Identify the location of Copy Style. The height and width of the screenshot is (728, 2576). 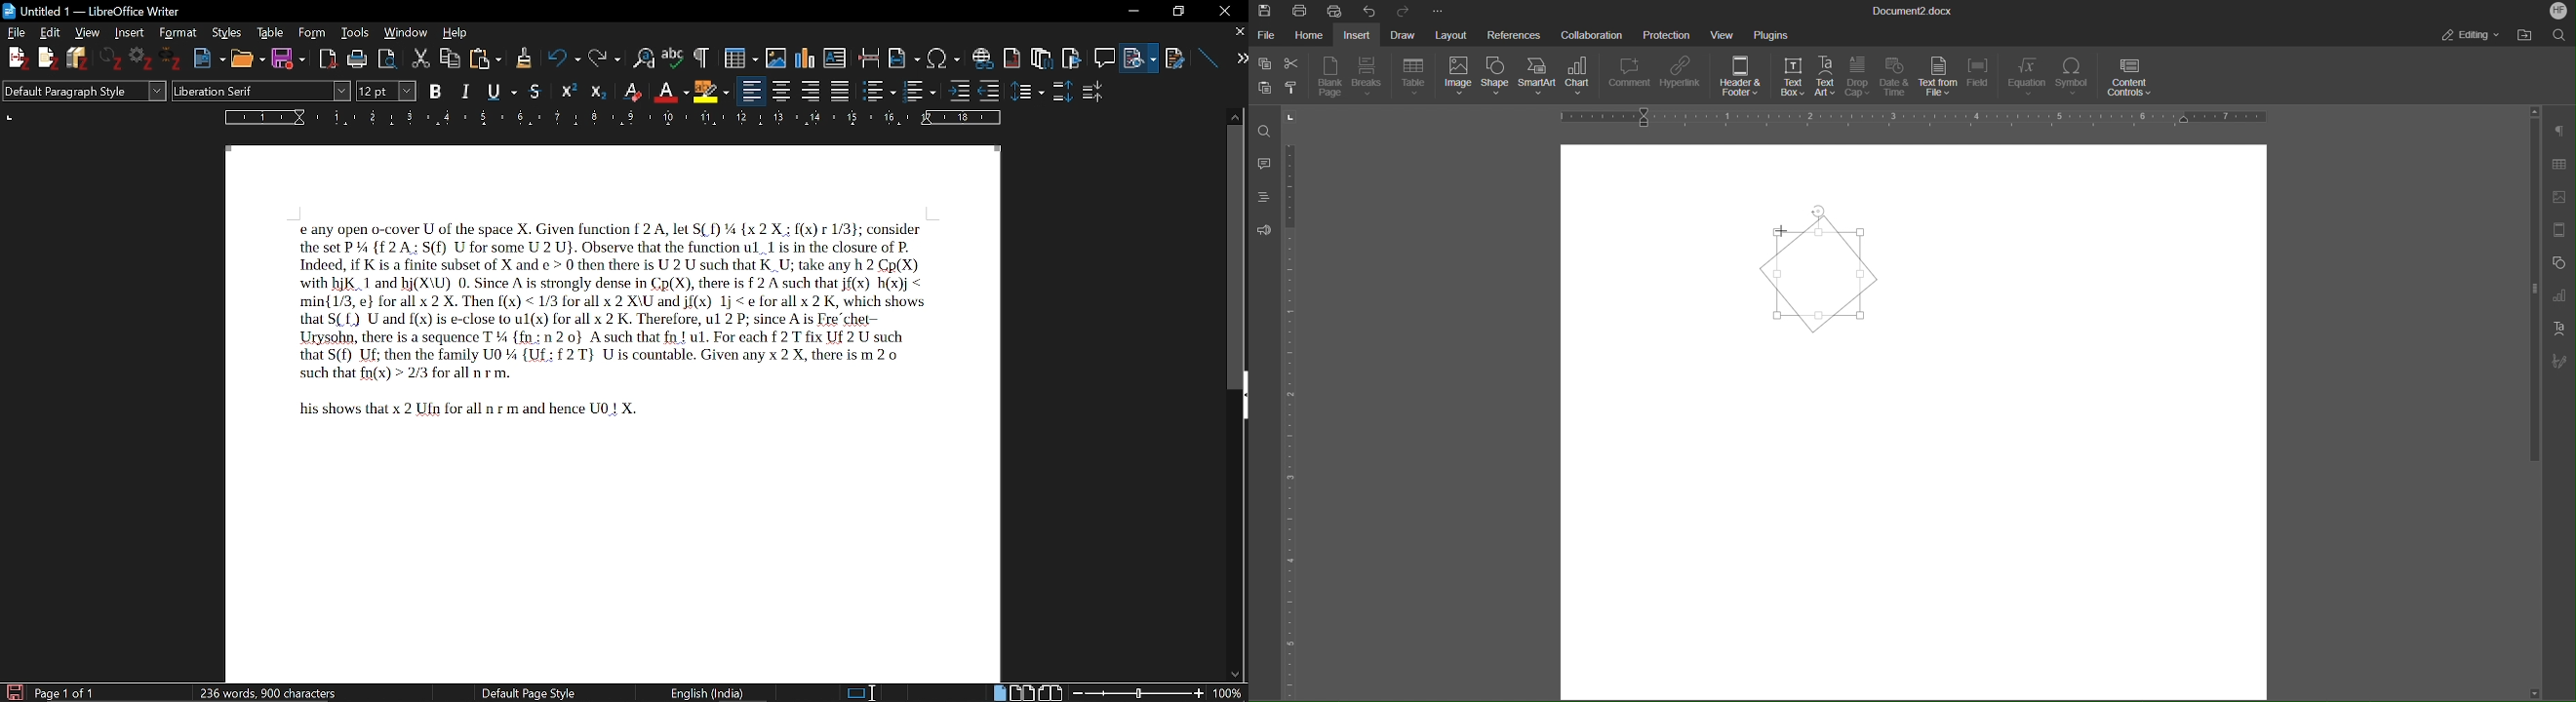
(1296, 88).